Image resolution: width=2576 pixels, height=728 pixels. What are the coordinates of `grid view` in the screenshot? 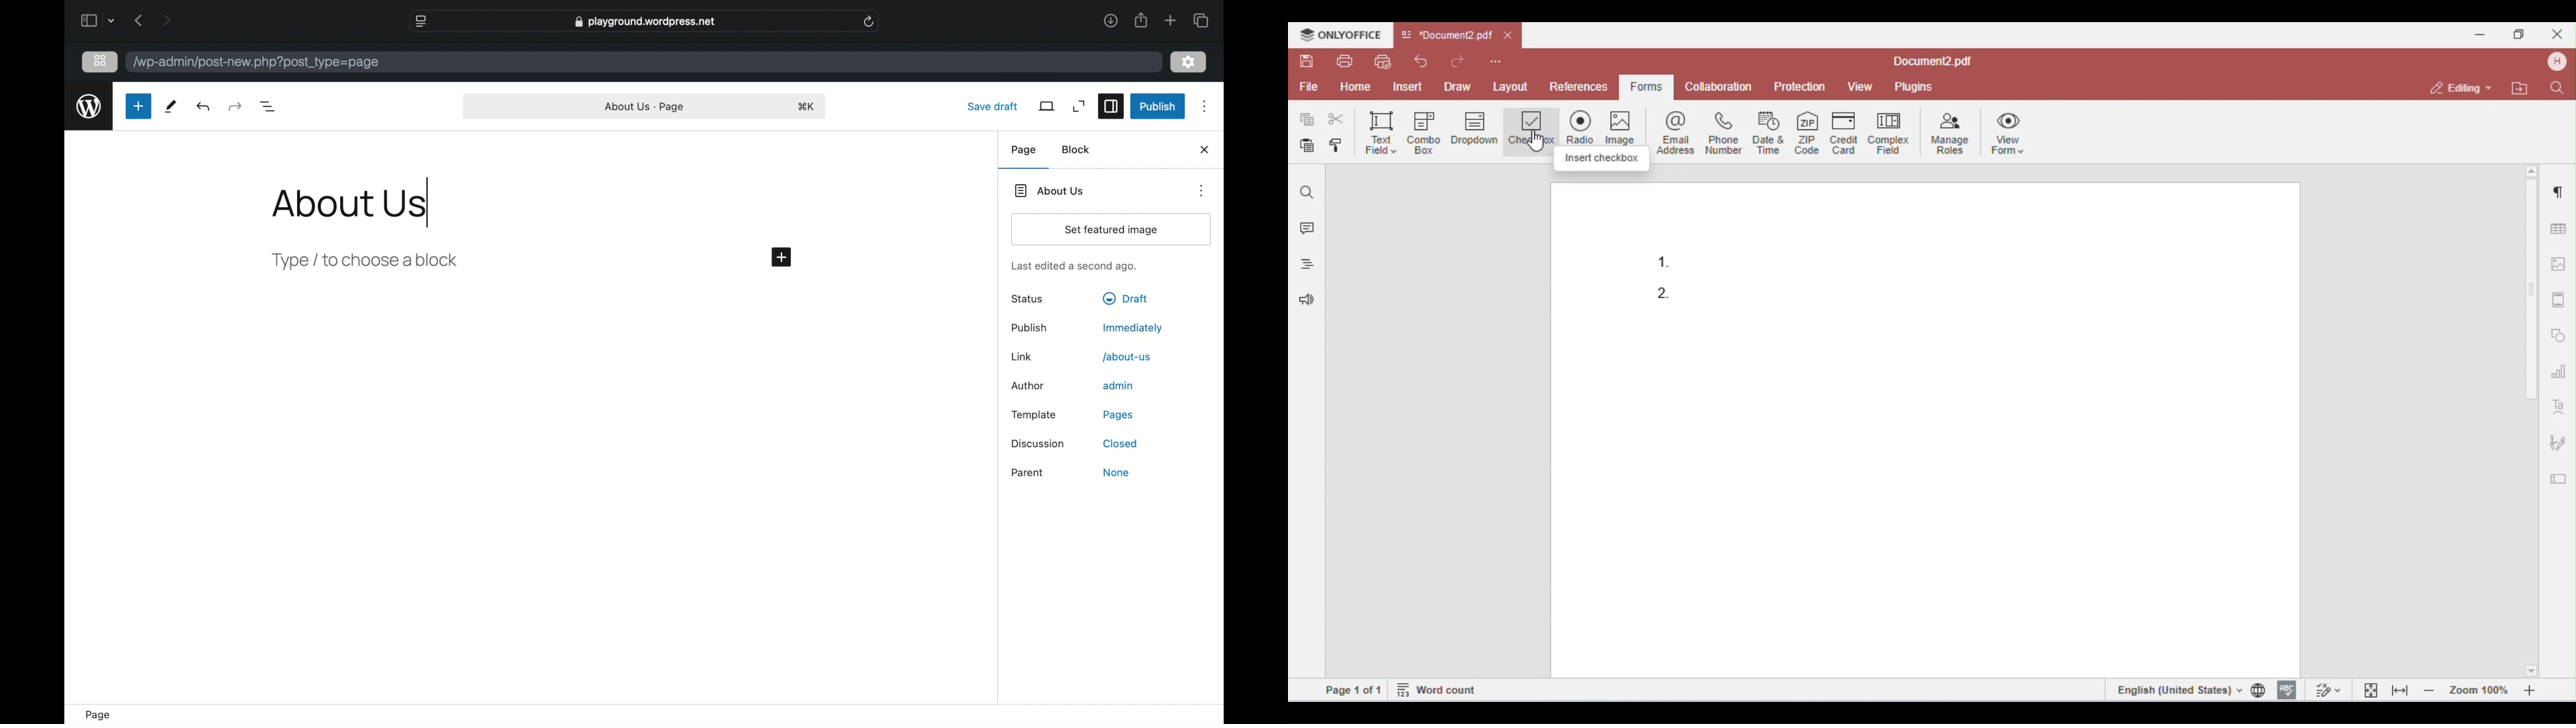 It's located at (100, 61).